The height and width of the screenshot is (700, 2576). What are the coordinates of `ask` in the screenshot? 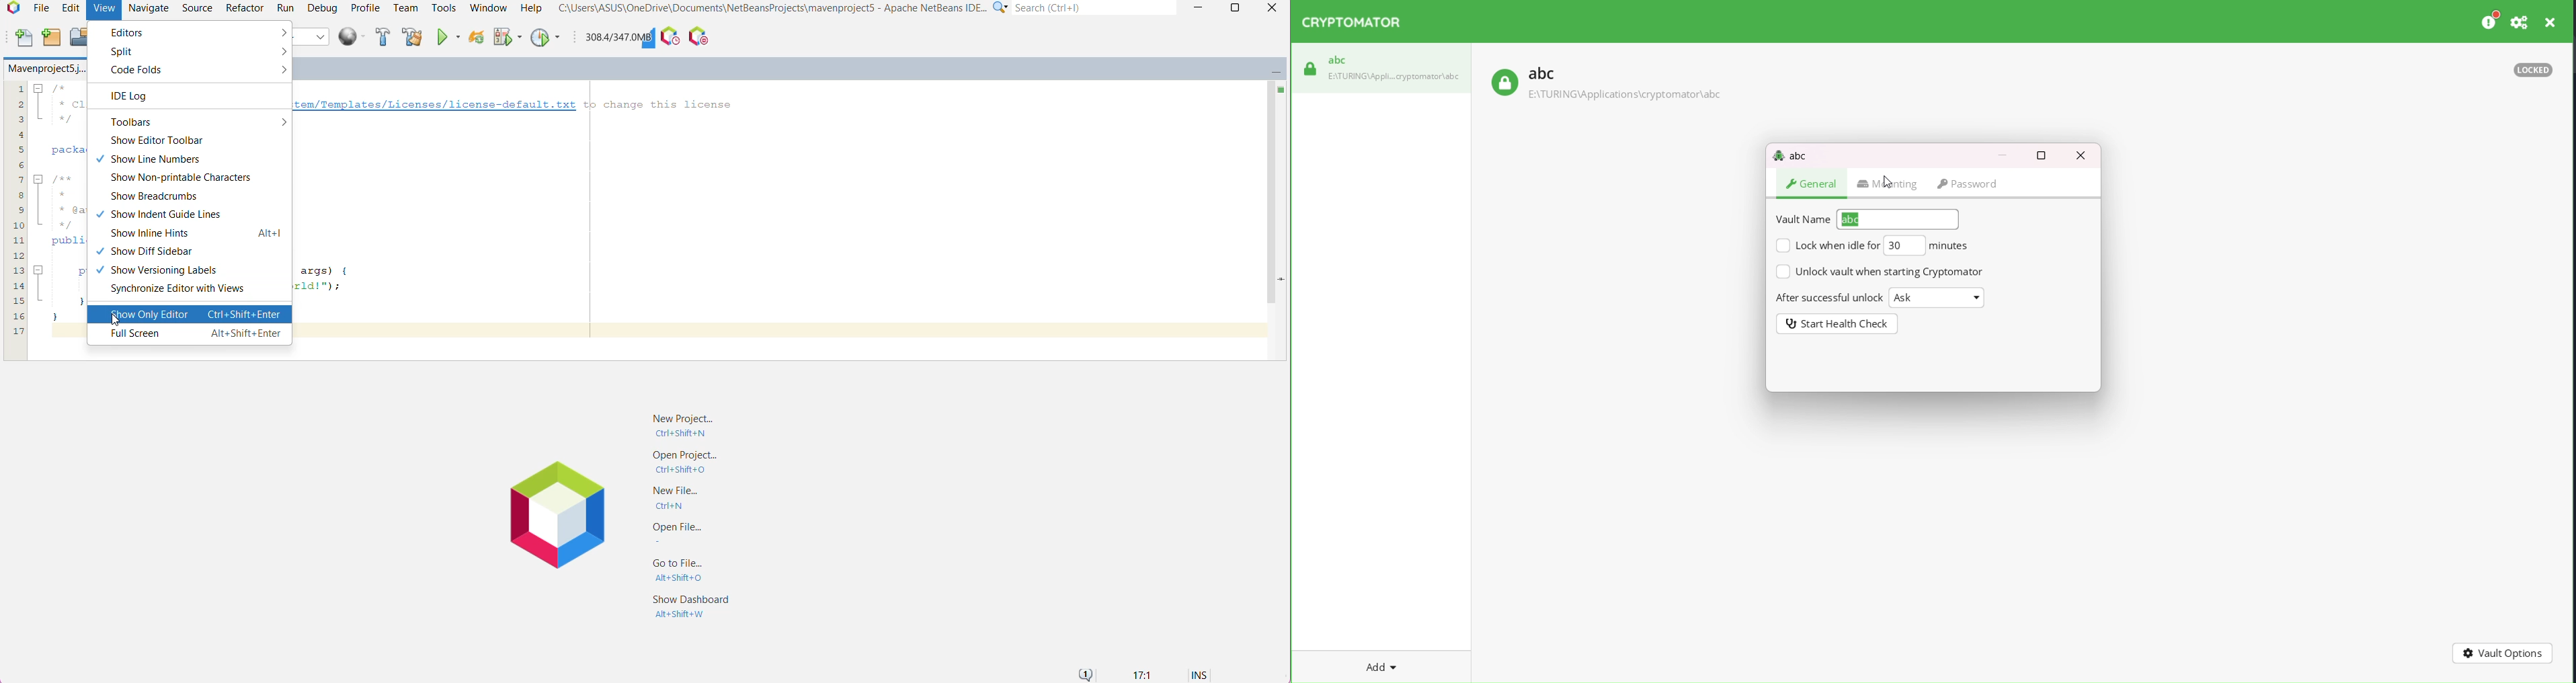 It's located at (1940, 299).